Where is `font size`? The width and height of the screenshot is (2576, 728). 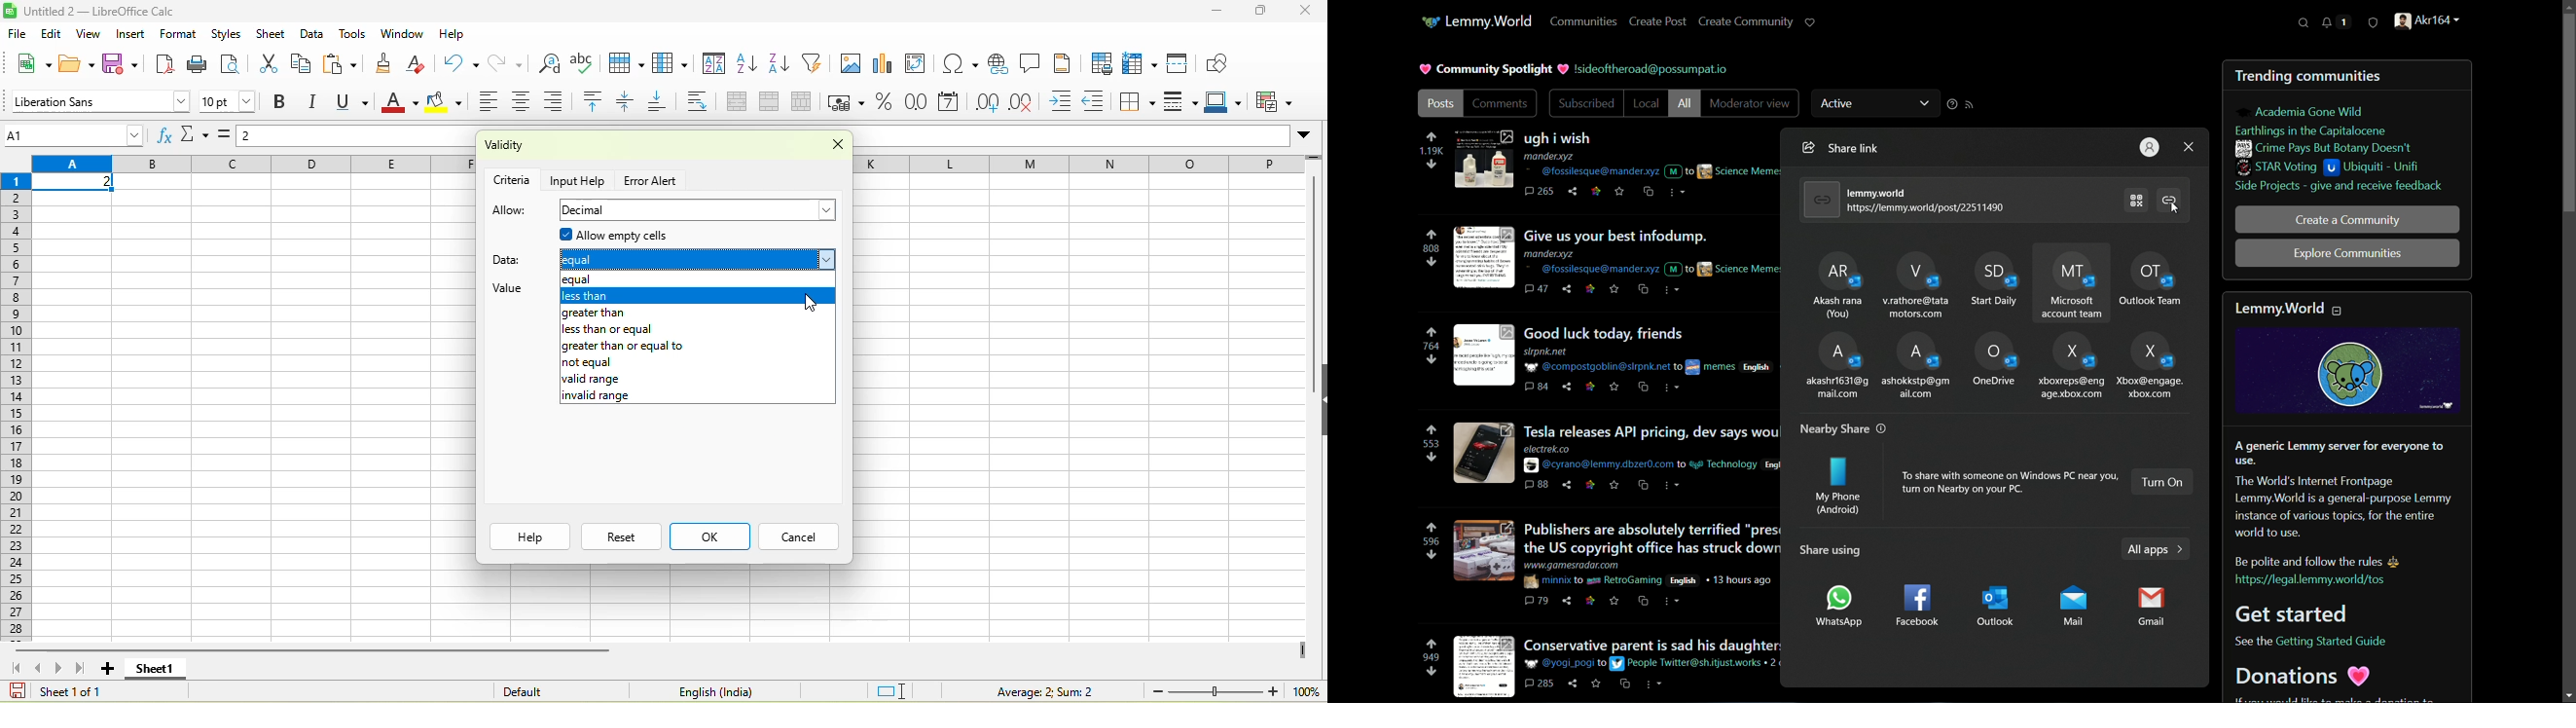
font size is located at coordinates (229, 101).